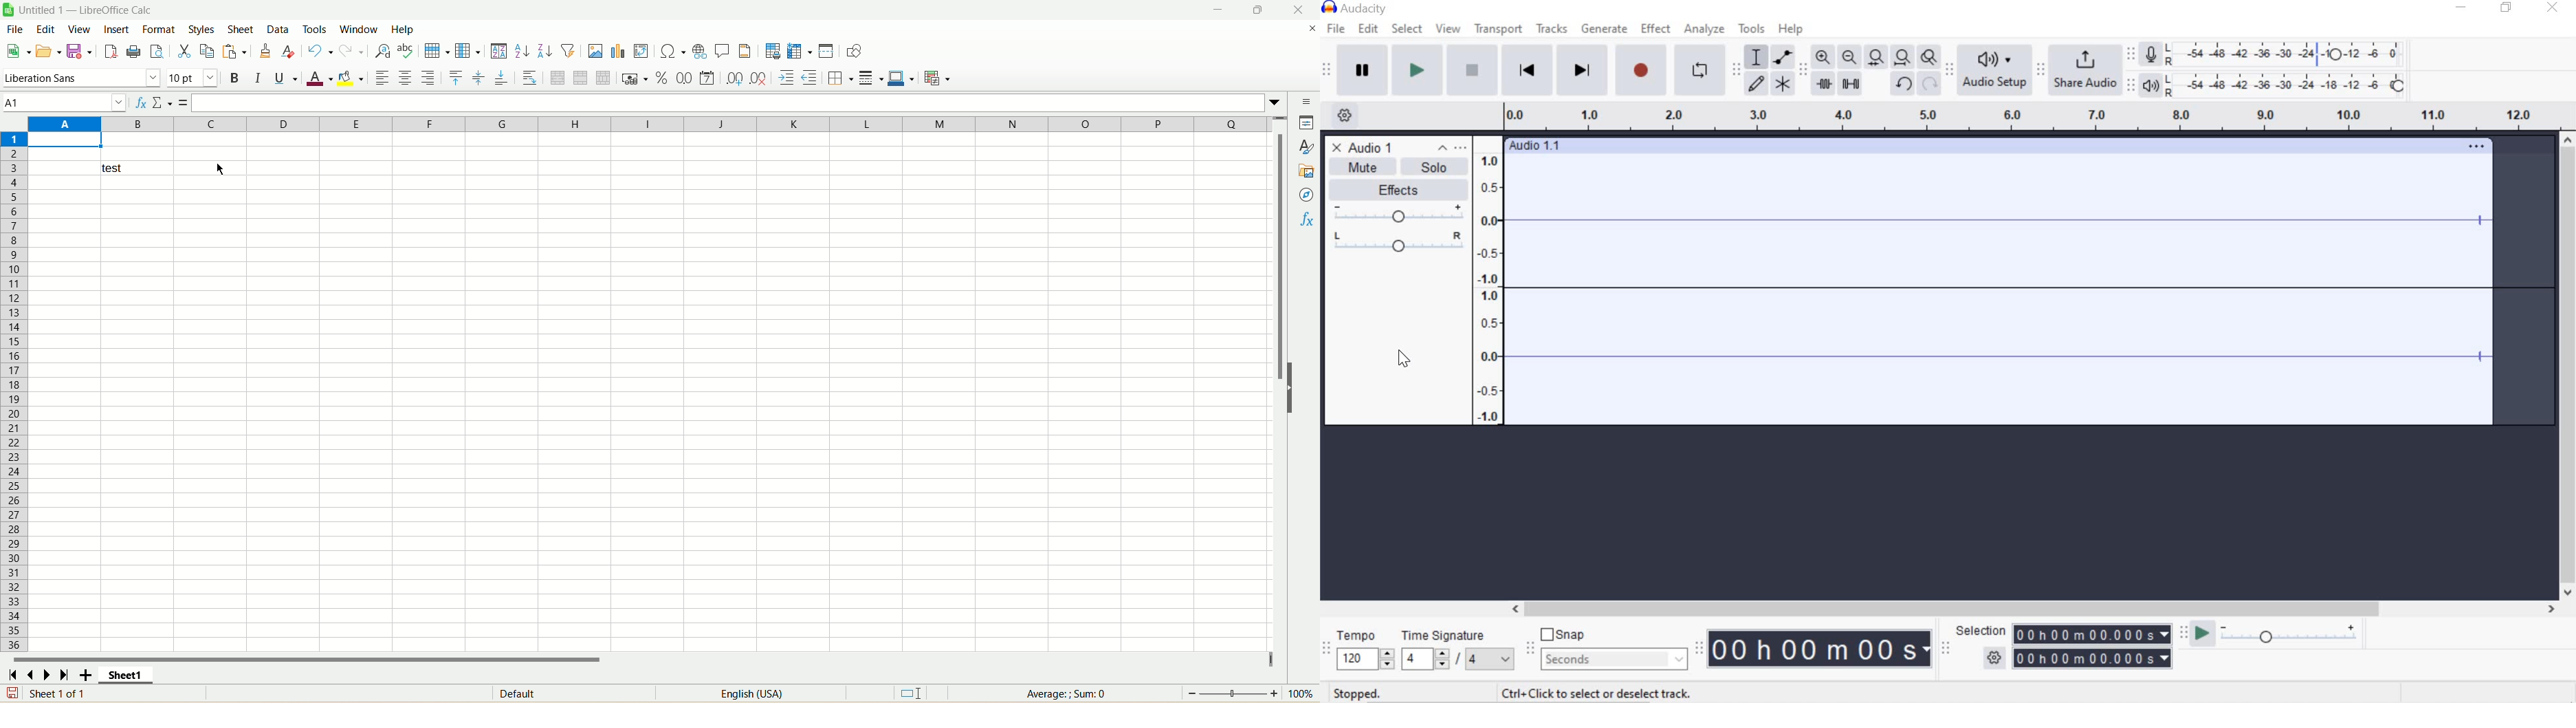 This screenshot has width=2576, height=728. I want to click on styles, so click(1305, 147).